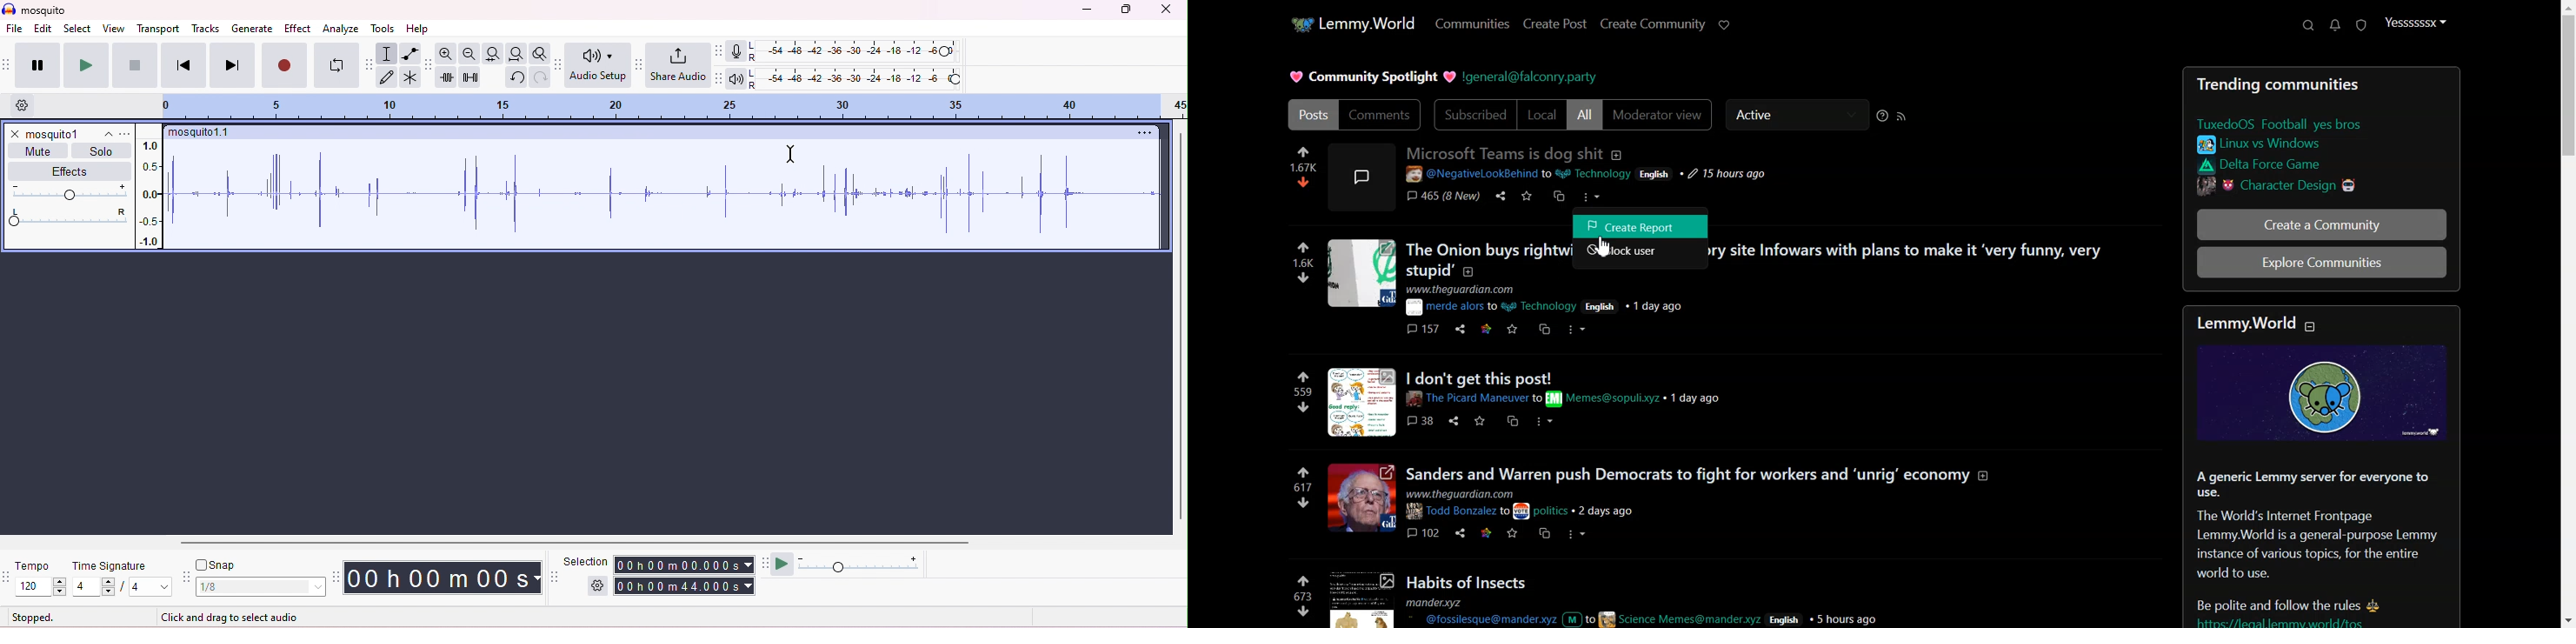 The height and width of the screenshot is (644, 2576). Describe the element at coordinates (40, 150) in the screenshot. I see `mute` at that location.